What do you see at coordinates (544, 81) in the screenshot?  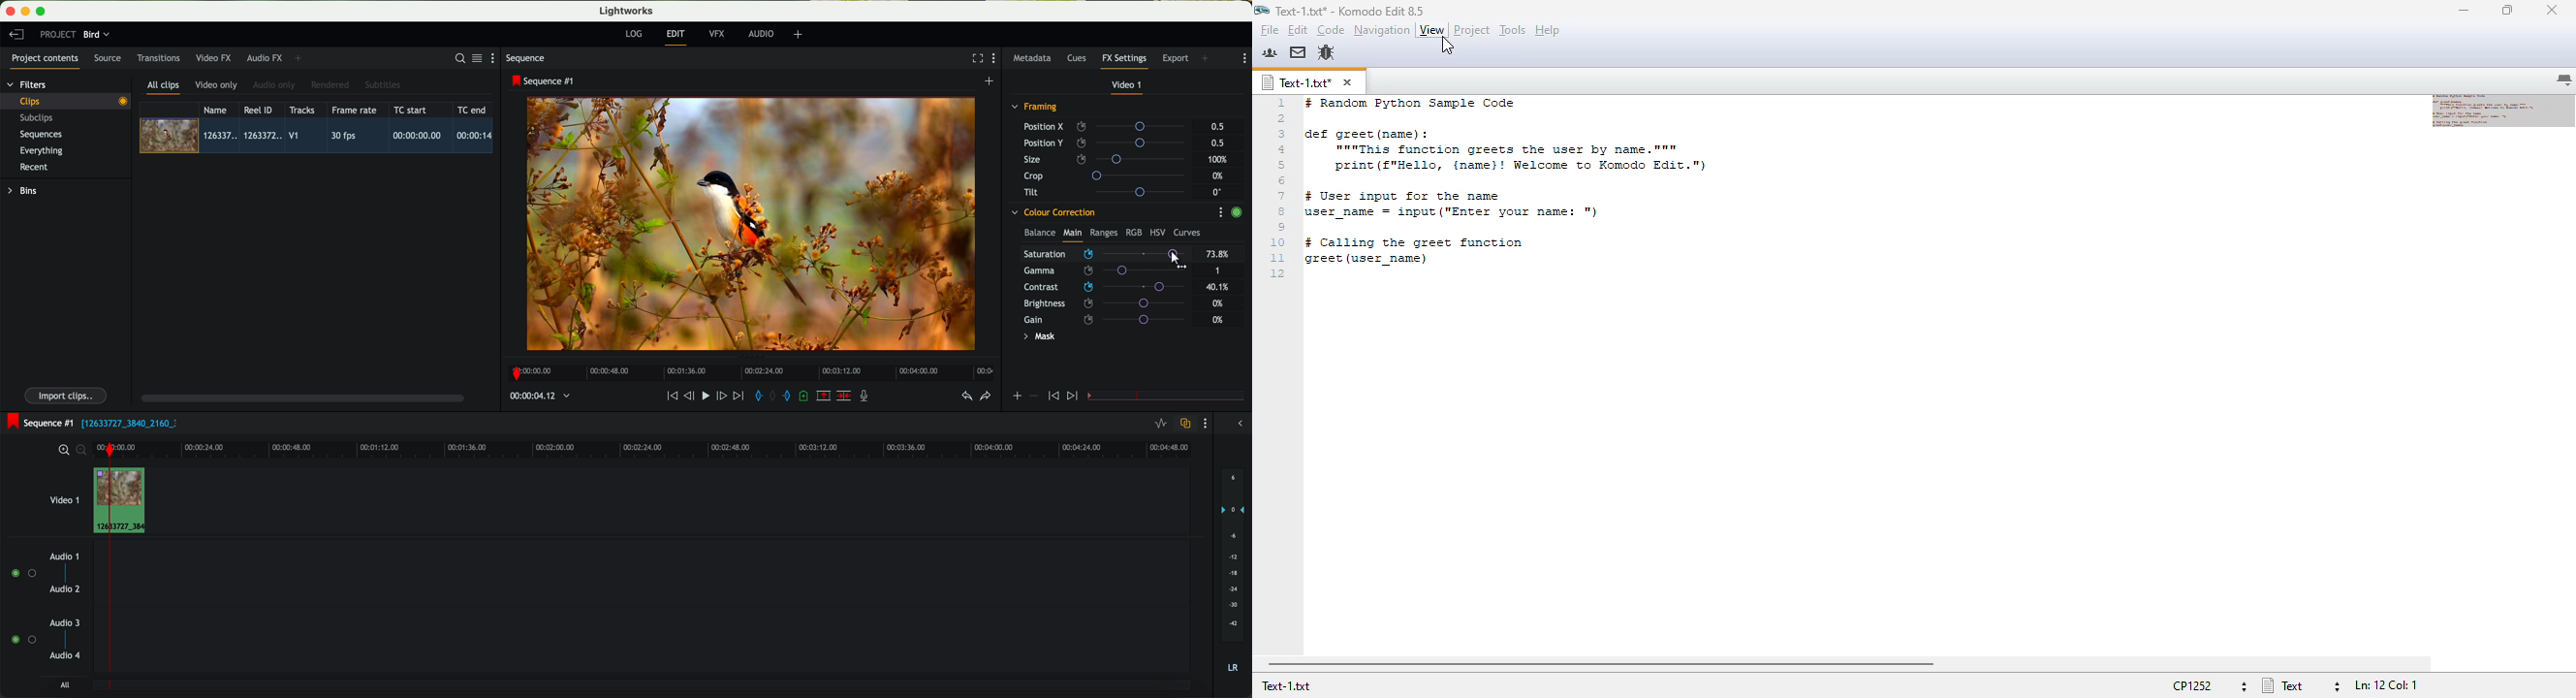 I see `sequence #1` at bounding box center [544, 81].